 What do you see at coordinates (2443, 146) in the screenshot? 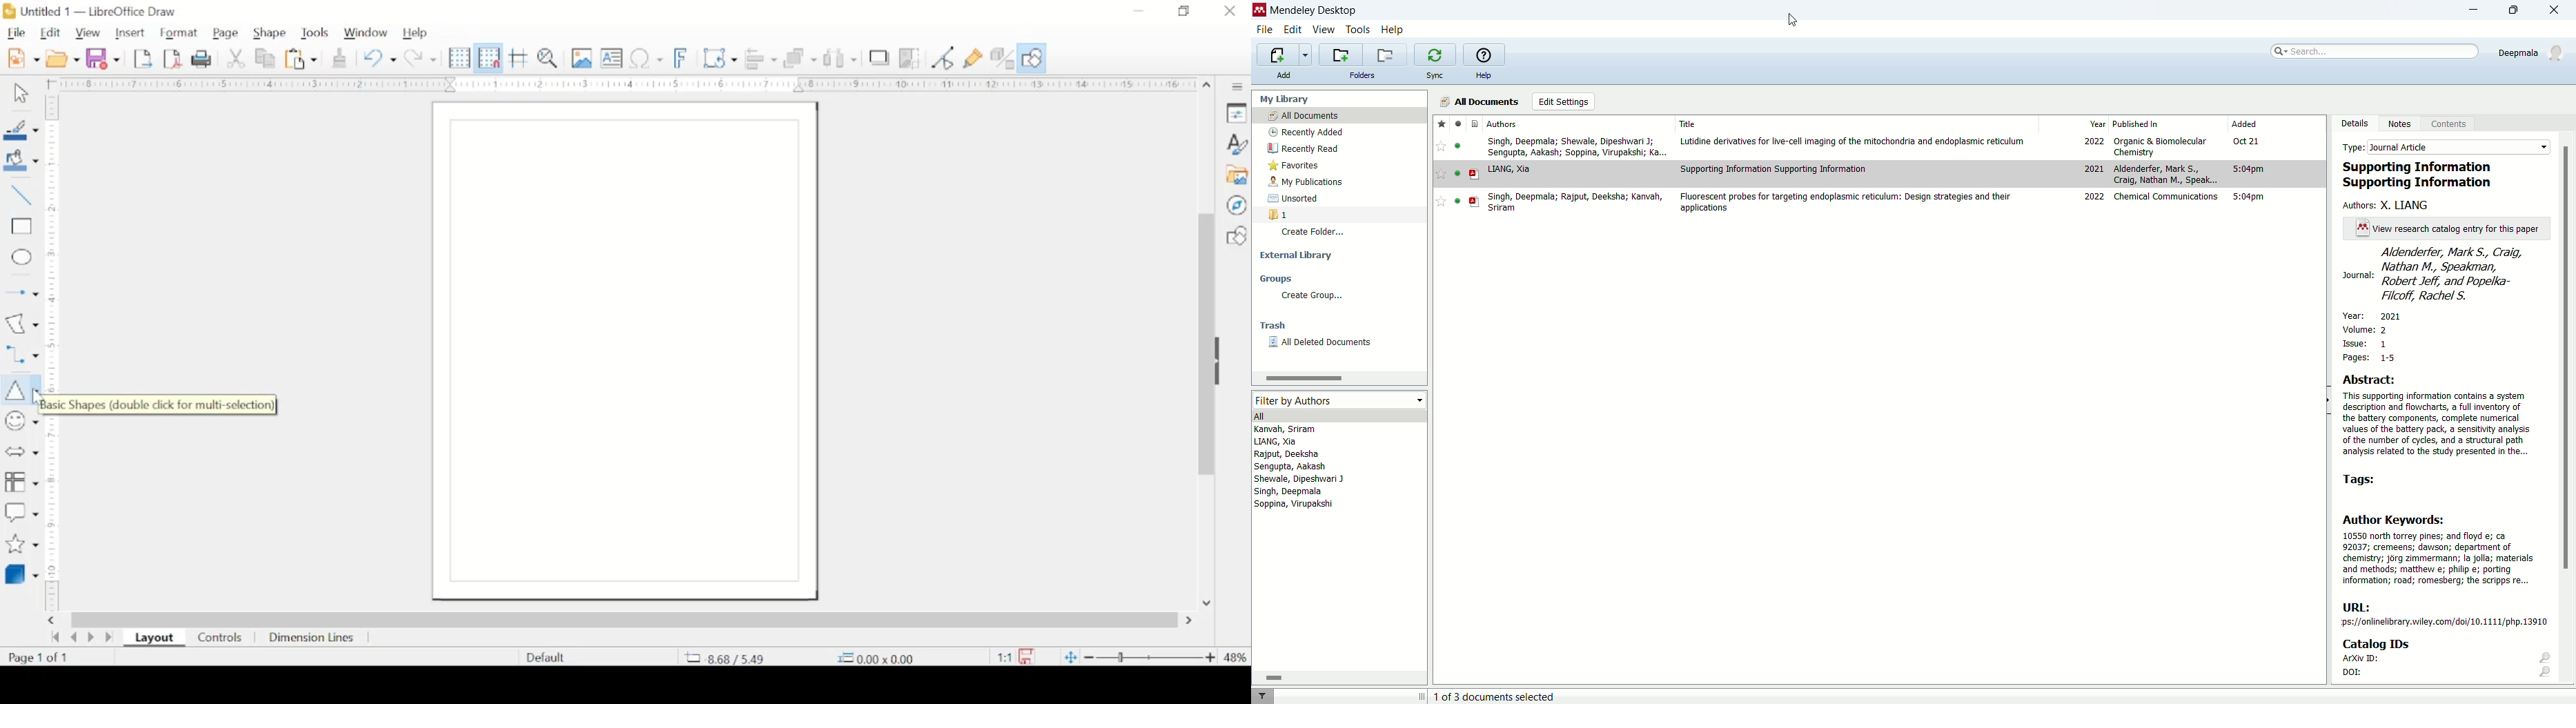
I see `type: journal article` at bounding box center [2443, 146].